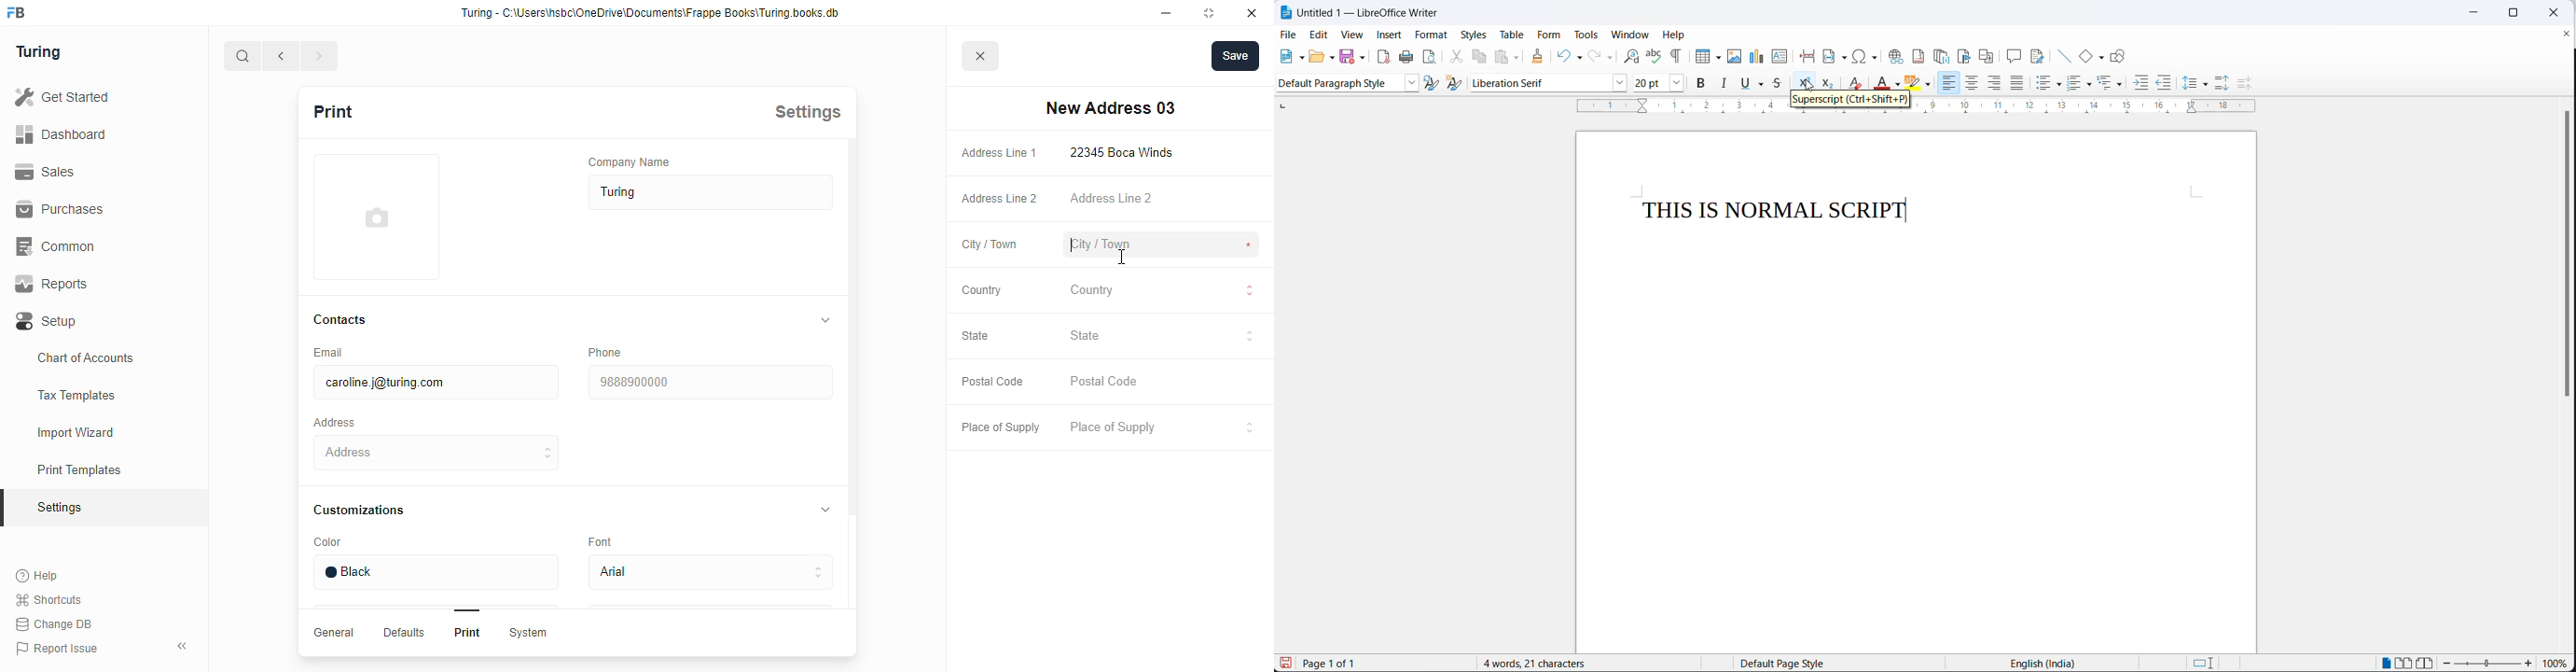 The image size is (2576, 672). Describe the element at coordinates (185, 645) in the screenshot. I see `toggle sidebar` at that location.